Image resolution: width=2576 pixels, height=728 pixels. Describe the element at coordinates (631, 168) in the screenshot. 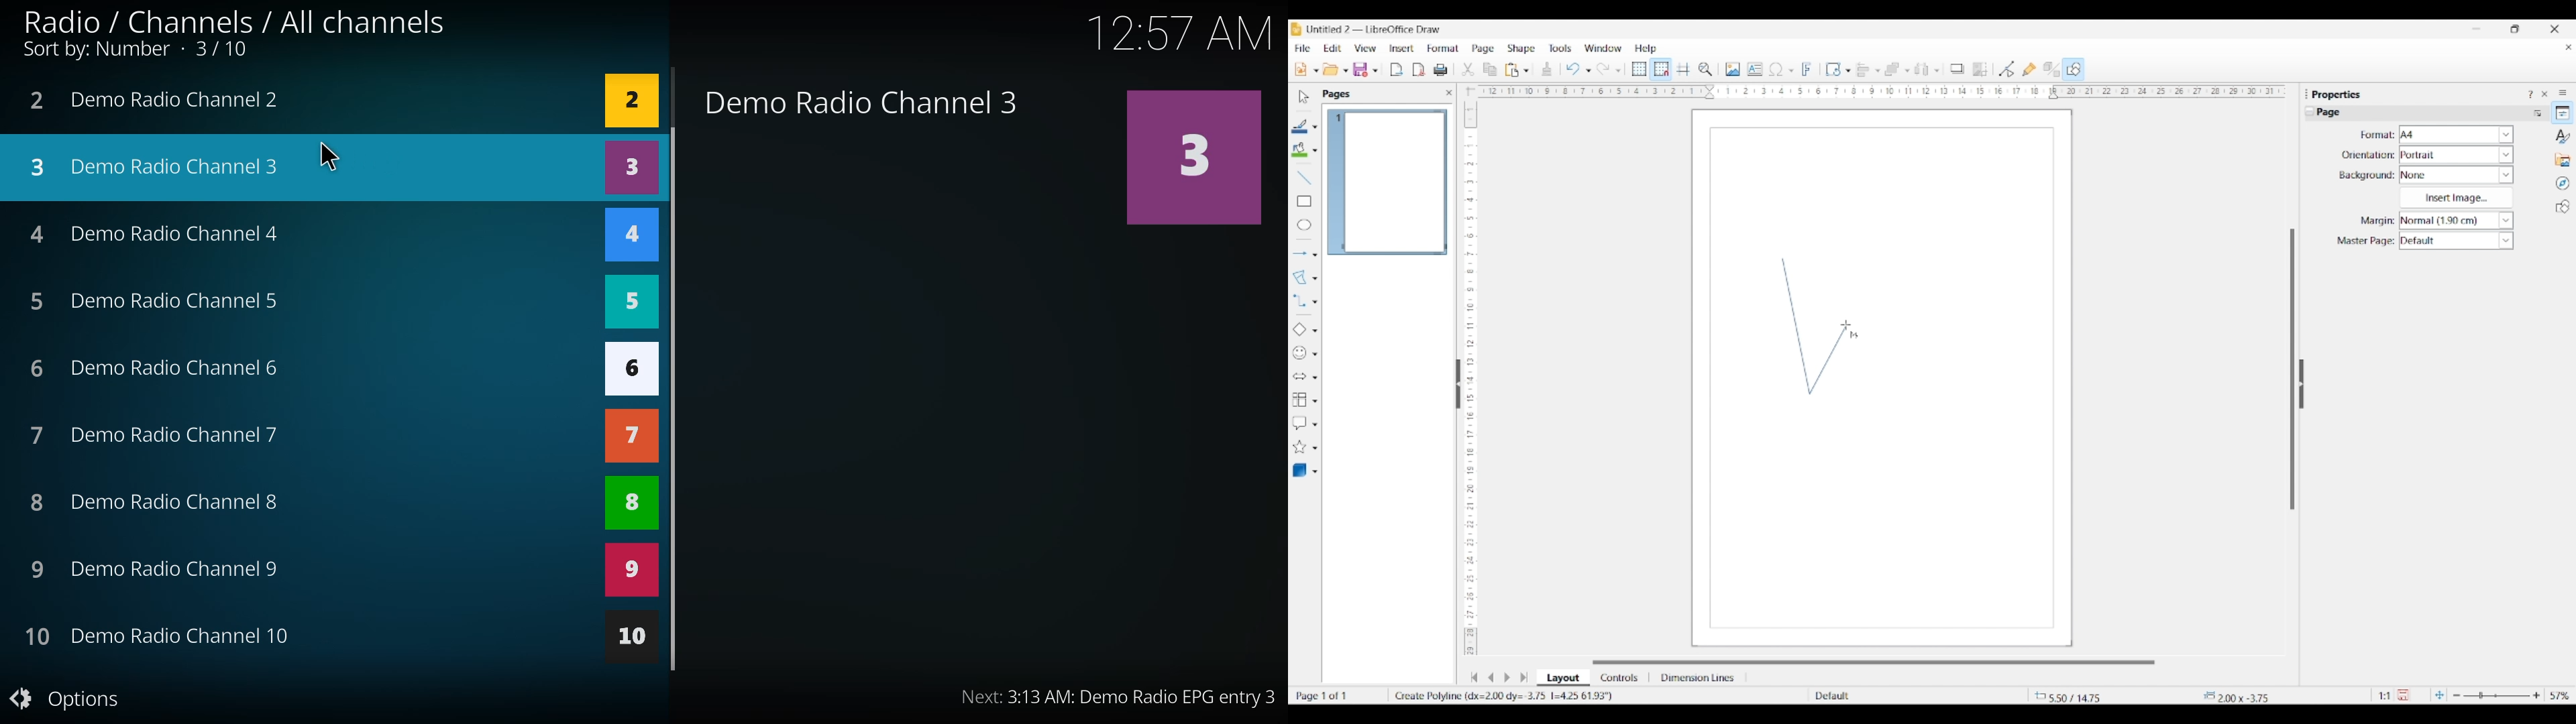

I see `3` at that location.